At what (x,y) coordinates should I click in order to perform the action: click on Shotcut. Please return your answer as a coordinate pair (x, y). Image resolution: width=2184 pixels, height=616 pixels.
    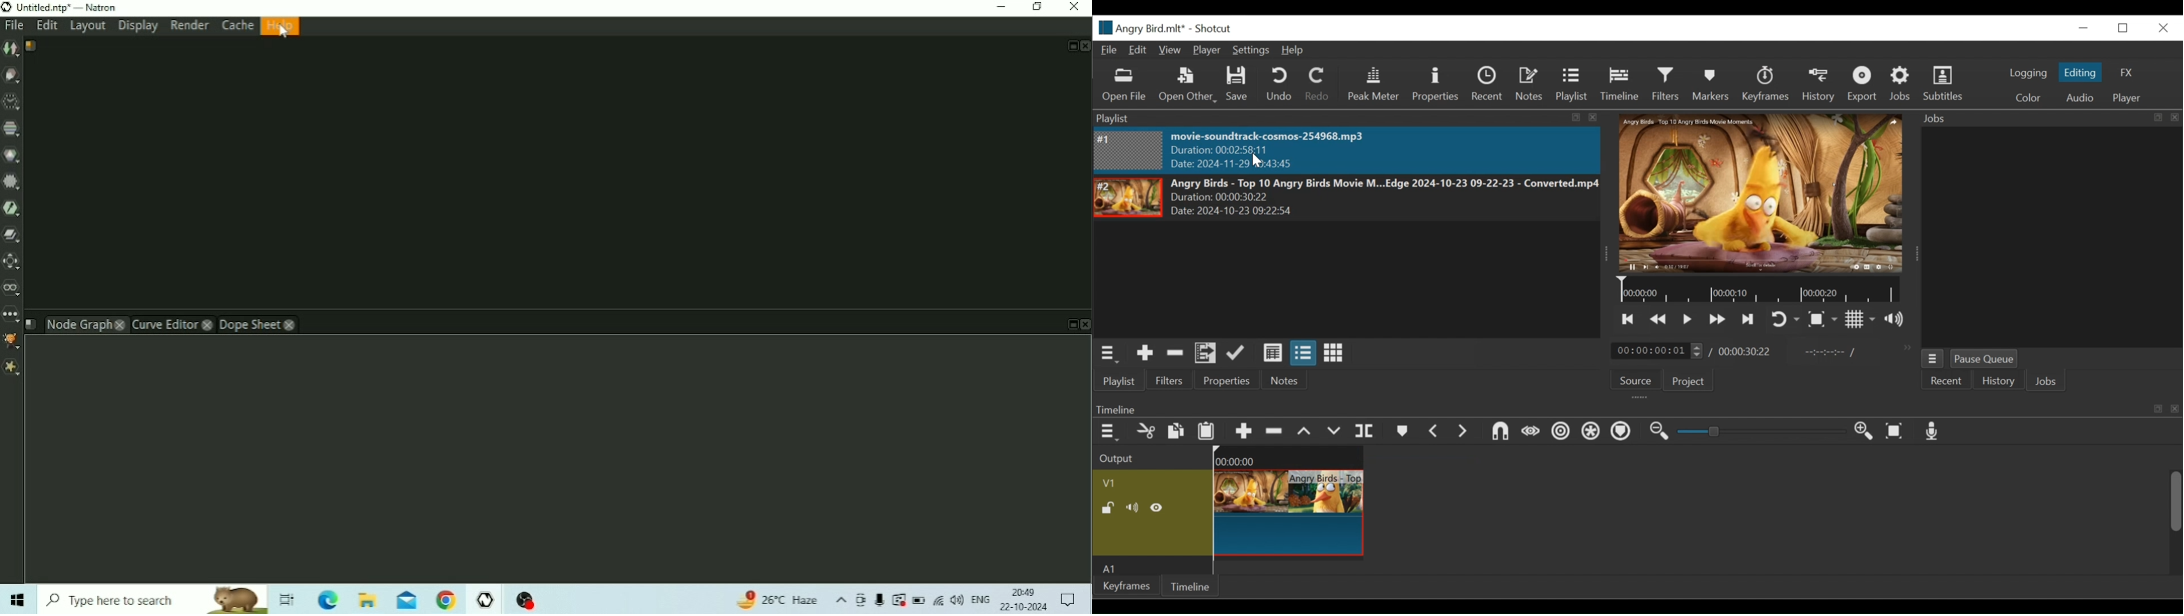
    Looking at the image, I should click on (1215, 28).